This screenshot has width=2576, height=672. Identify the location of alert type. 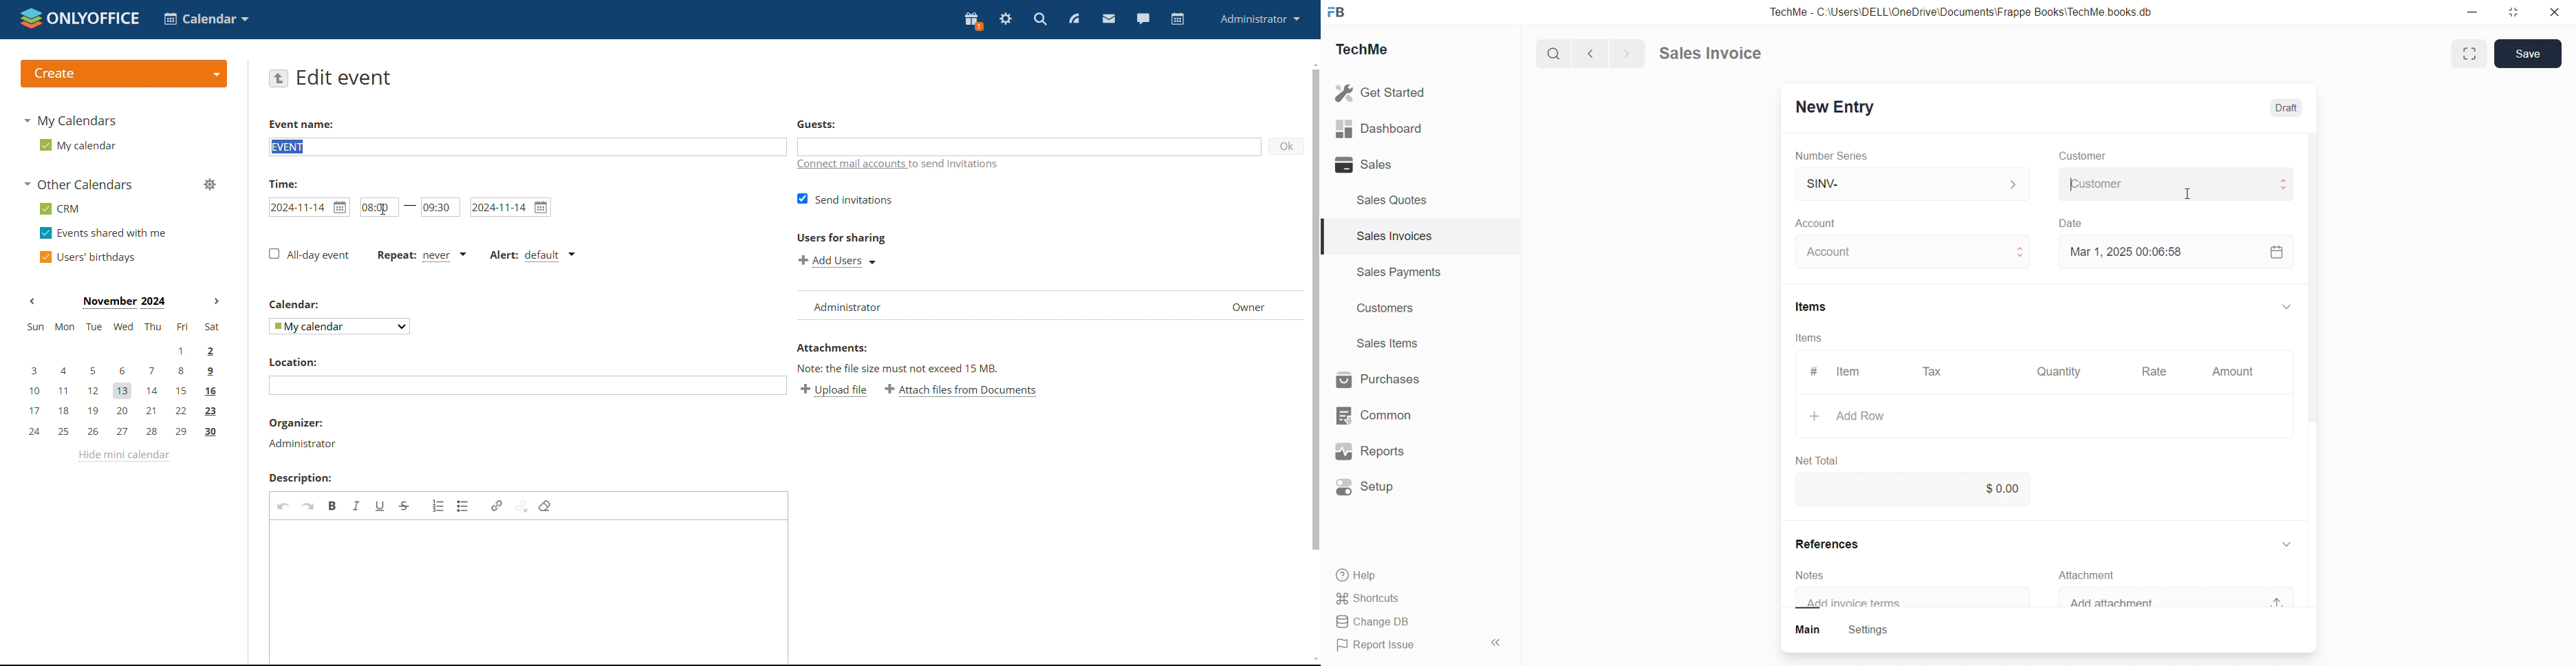
(532, 255).